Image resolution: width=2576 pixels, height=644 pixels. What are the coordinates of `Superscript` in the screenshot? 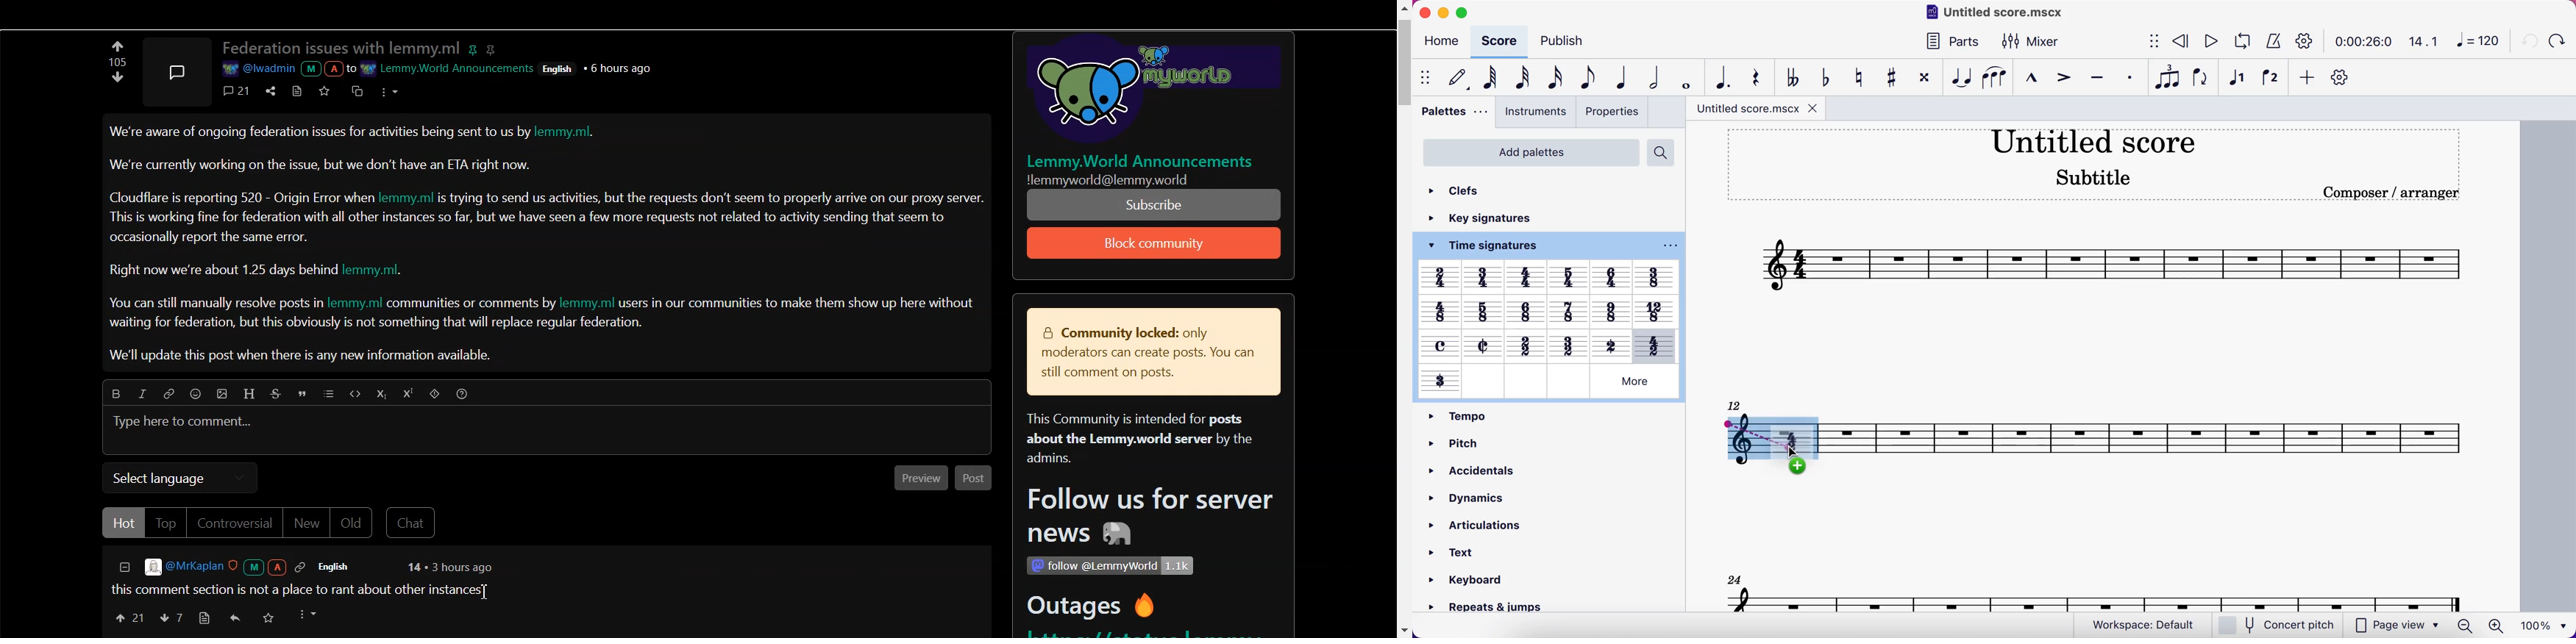 It's located at (410, 394).